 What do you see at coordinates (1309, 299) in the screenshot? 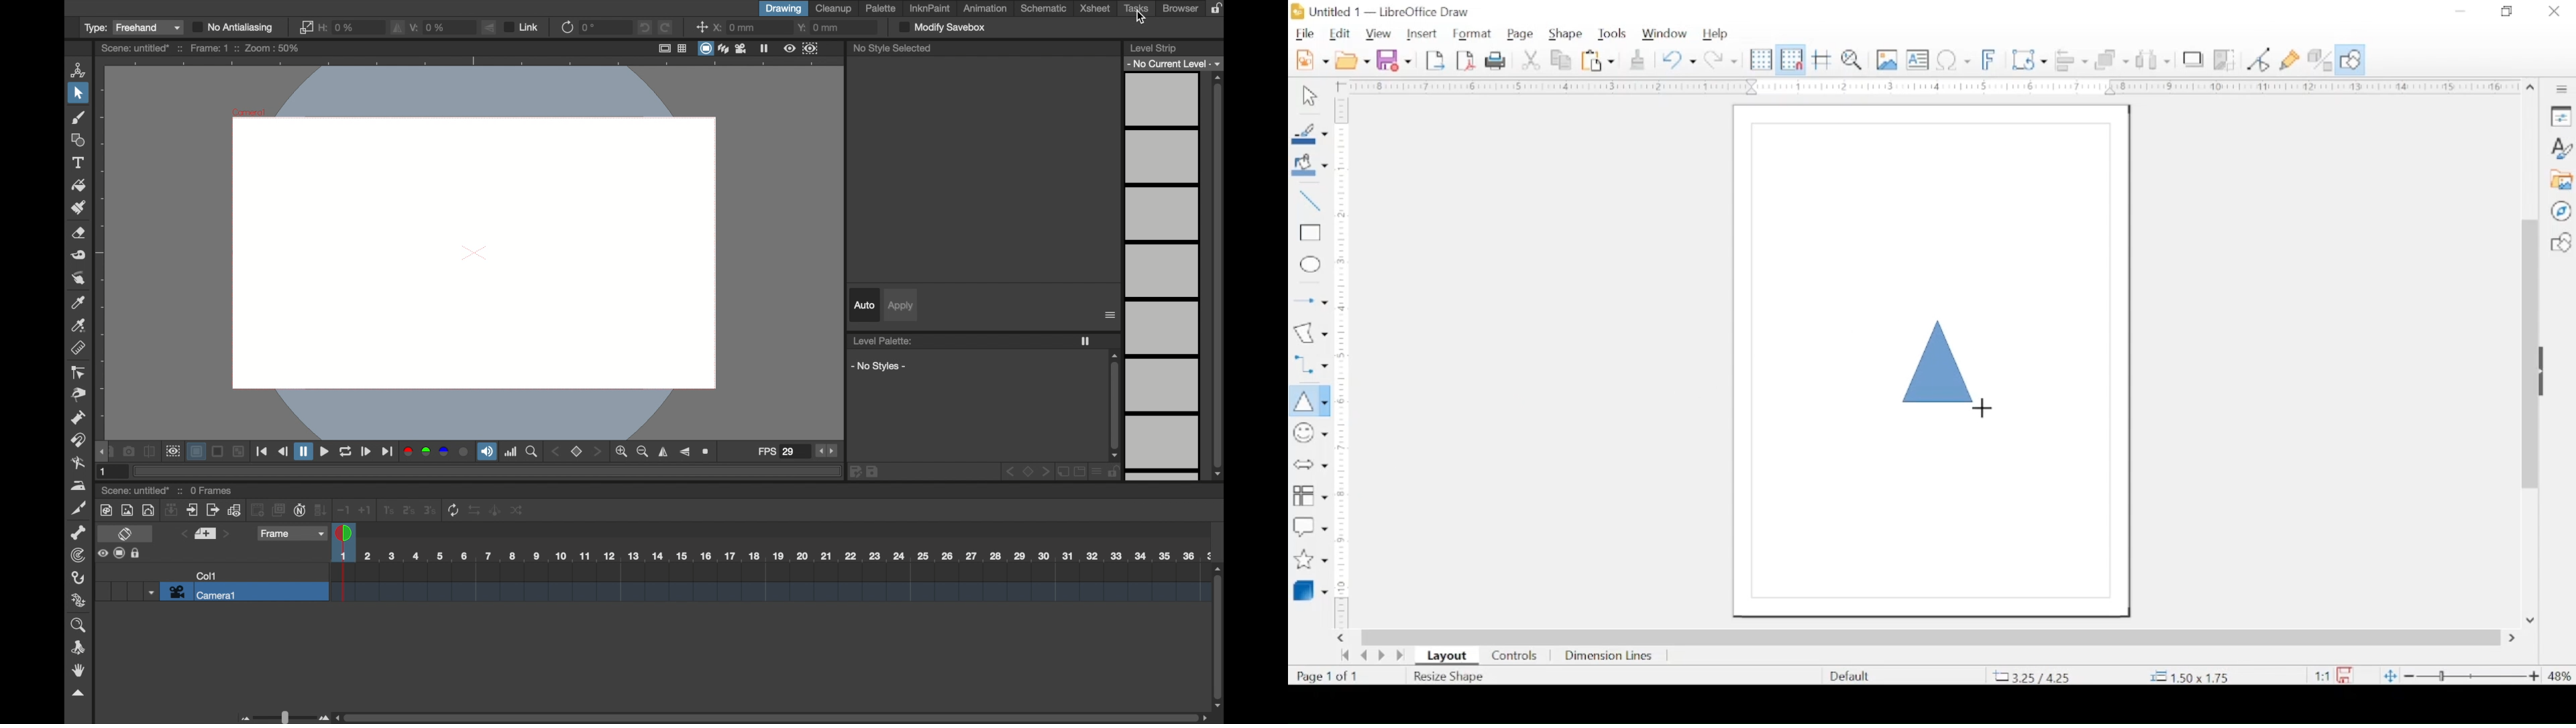
I see `insert arrow` at bounding box center [1309, 299].